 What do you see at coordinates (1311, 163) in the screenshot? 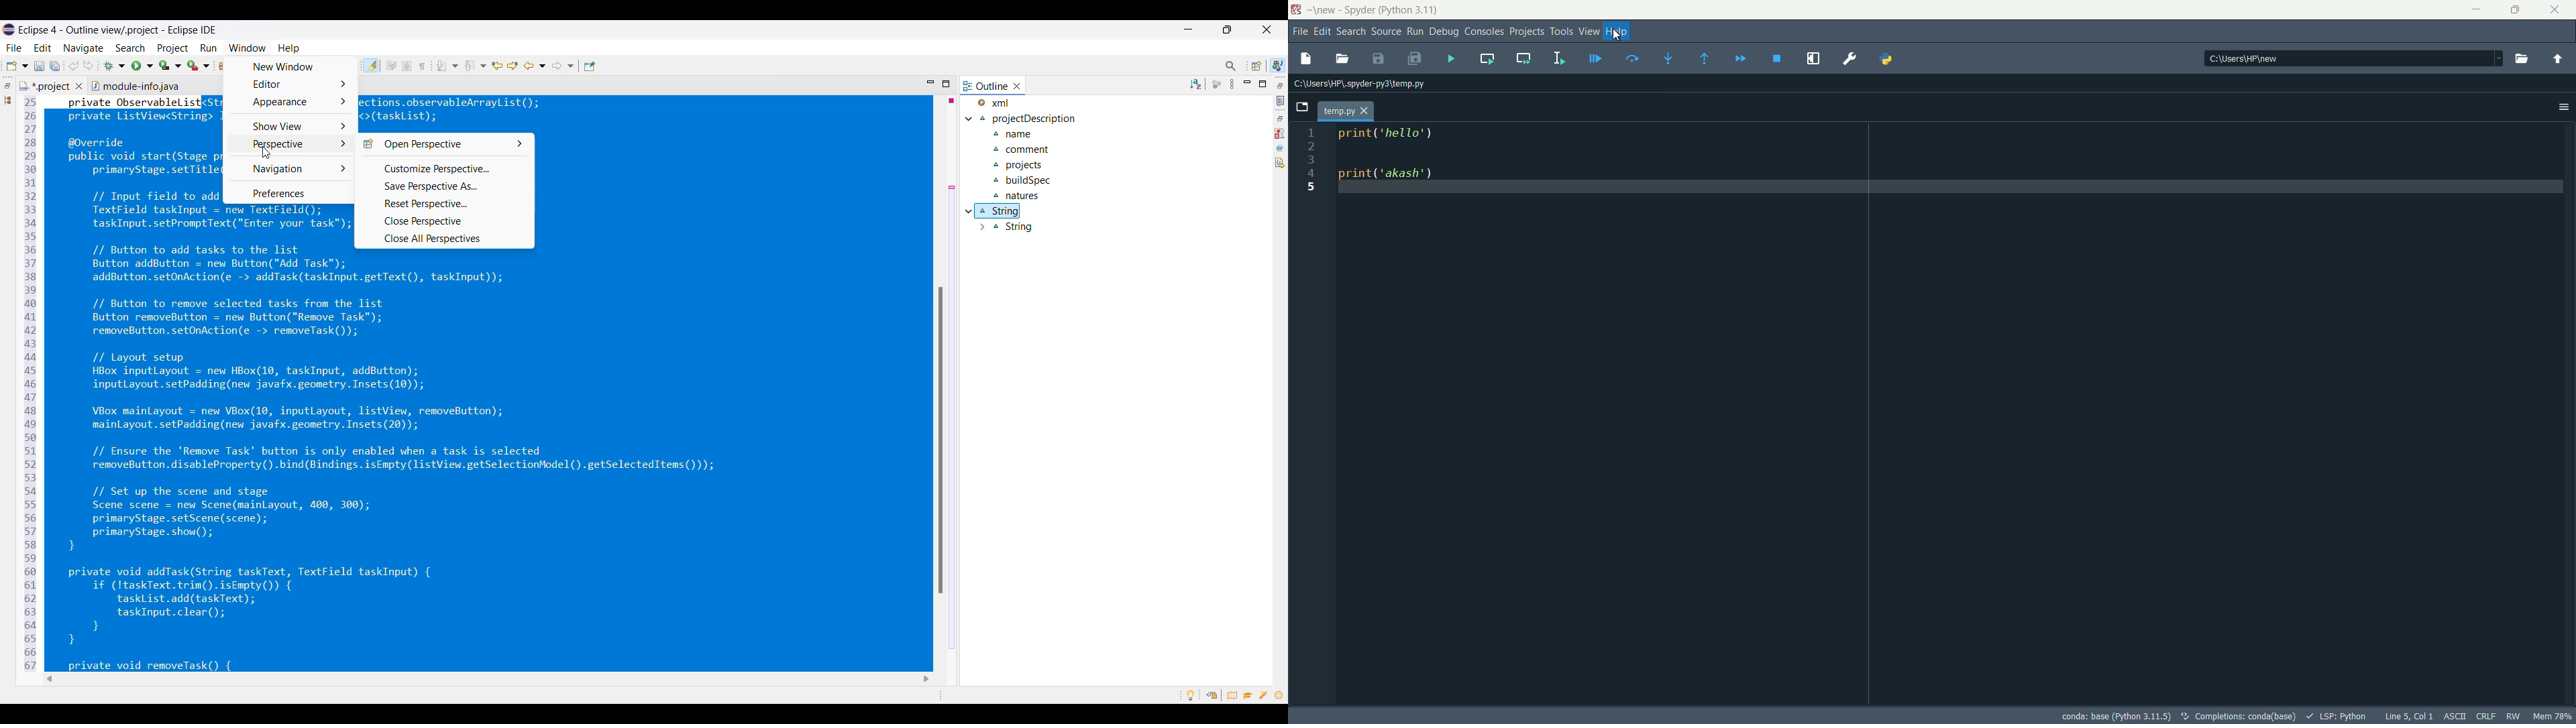
I see `line number` at bounding box center [1311, 163].